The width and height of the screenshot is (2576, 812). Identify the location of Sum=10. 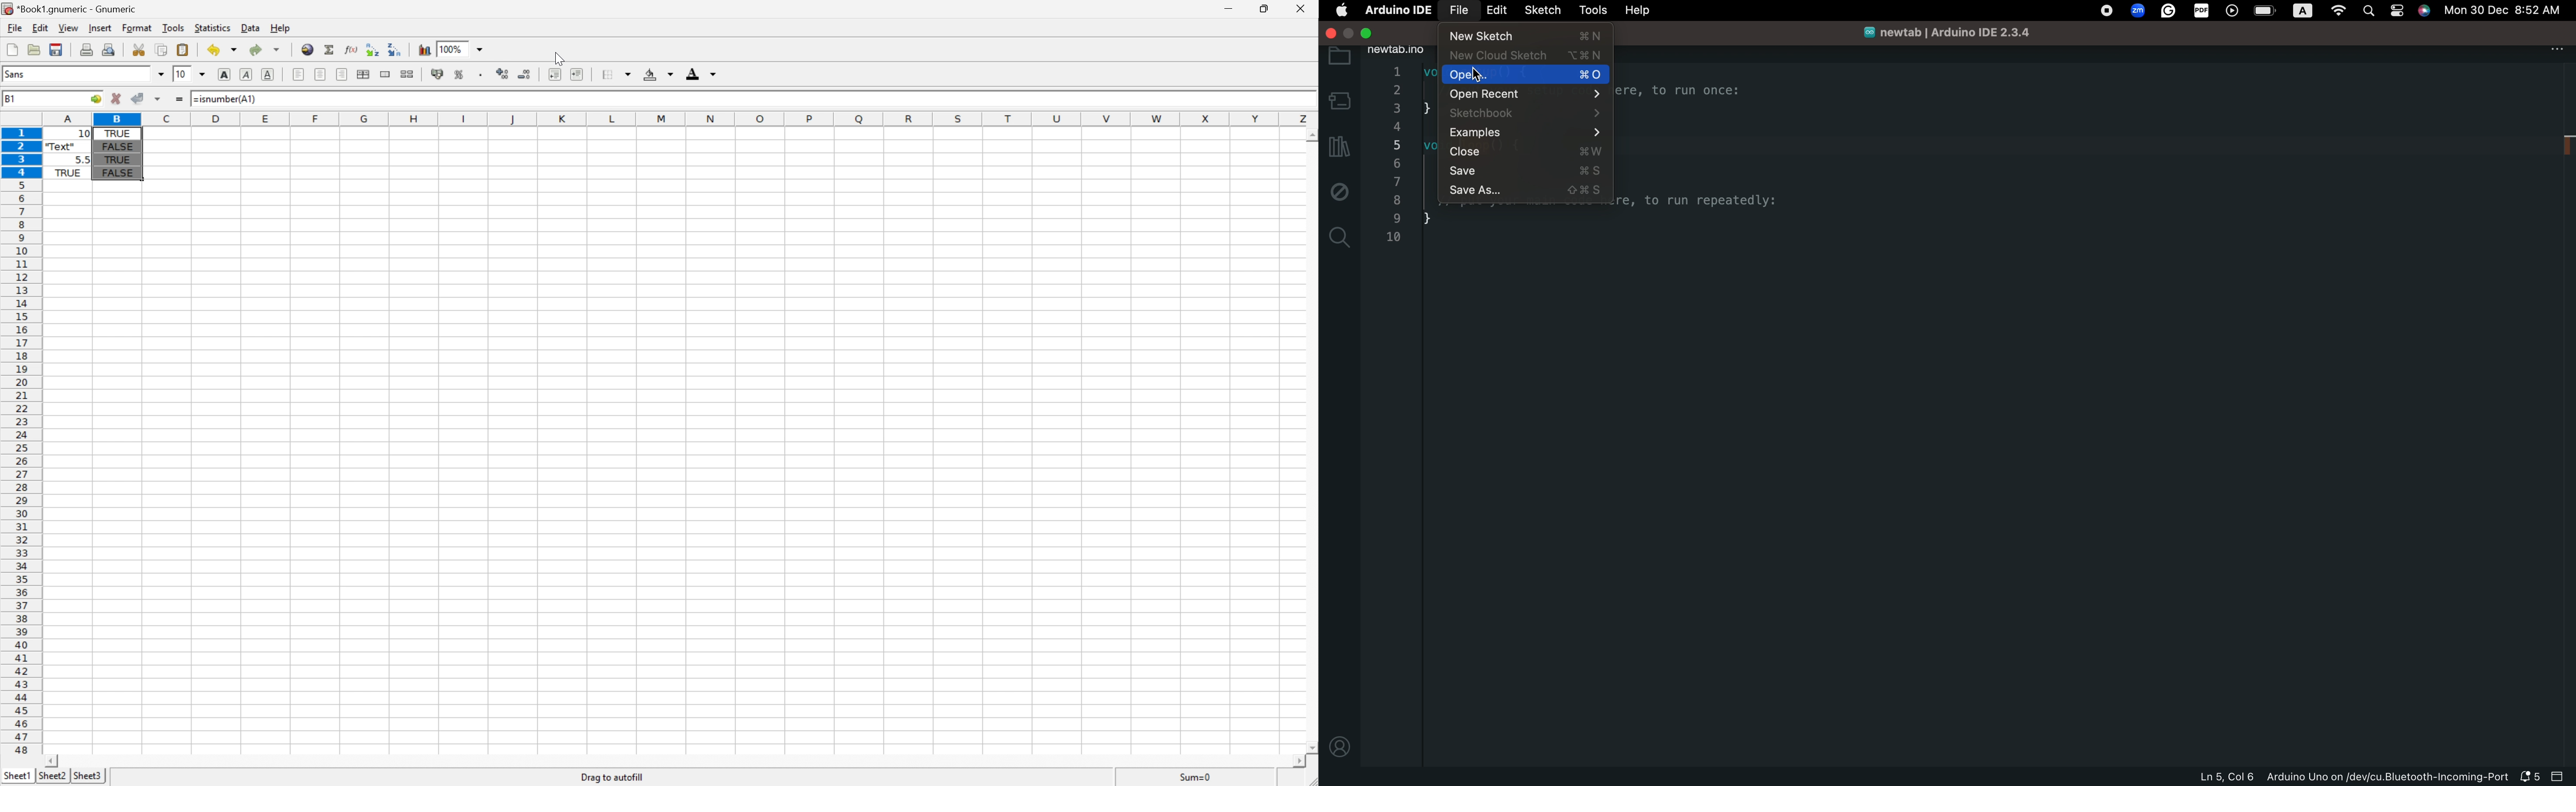
(1196, 776).